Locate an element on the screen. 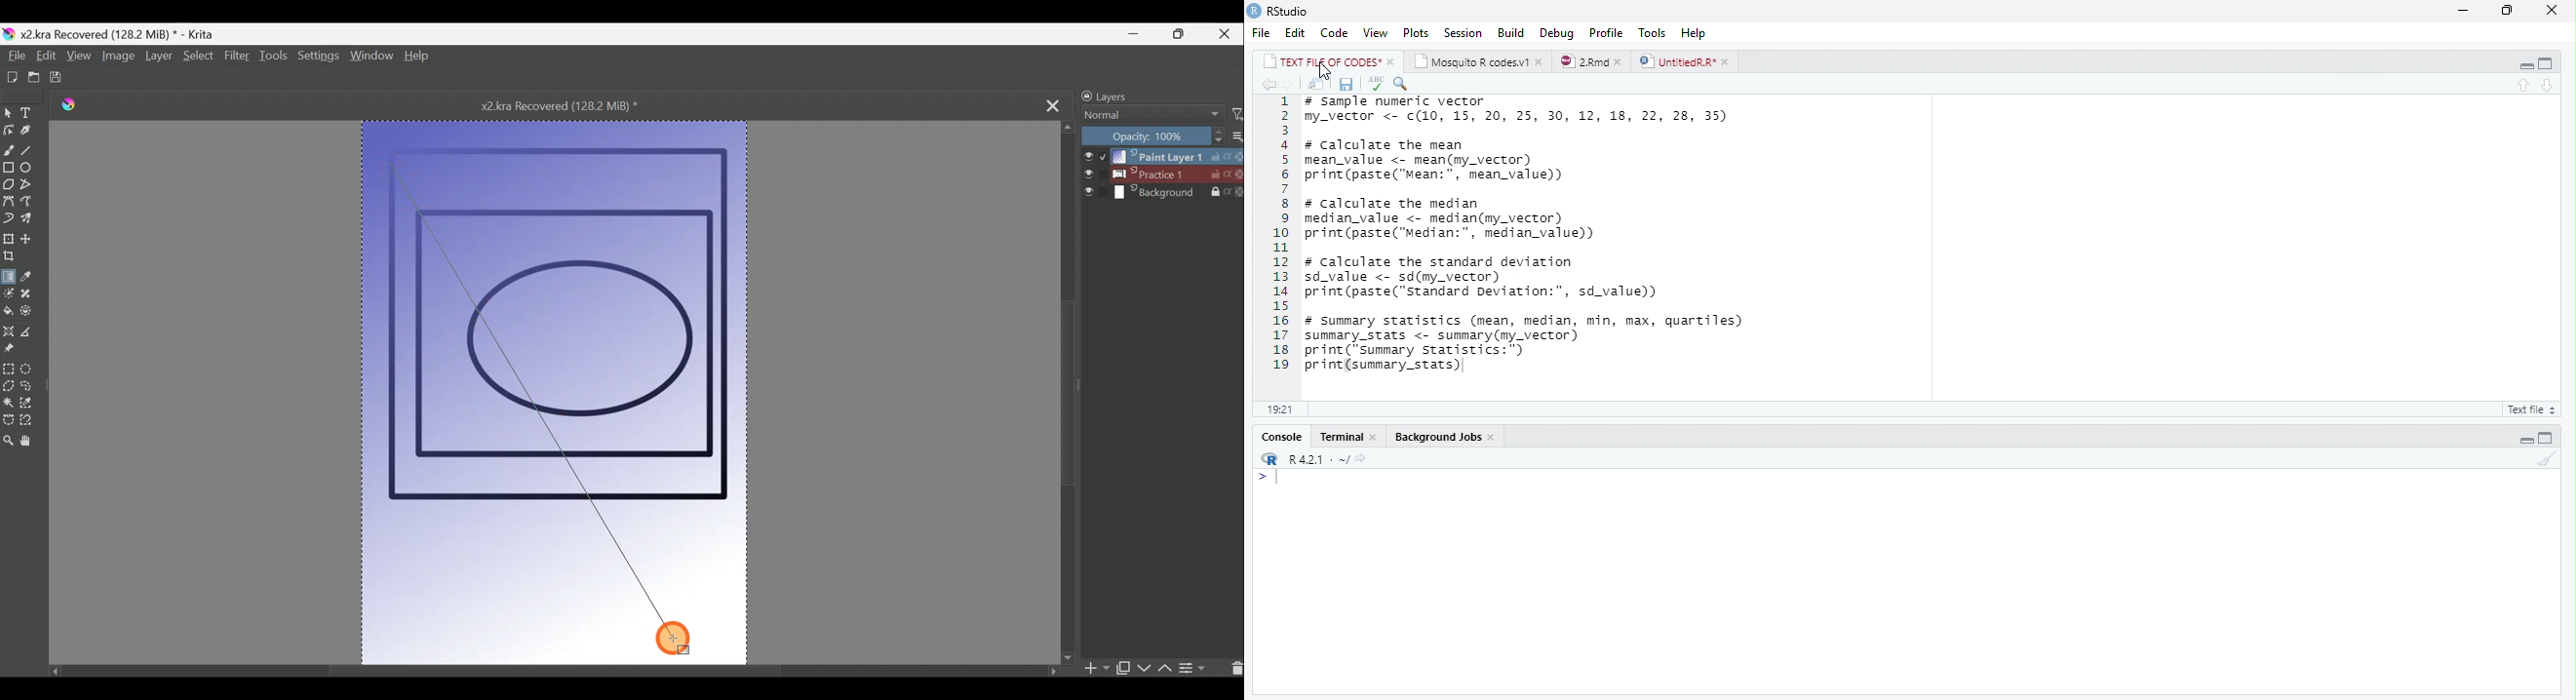 The image size is (2576, 700). Scroll bar is located at coordinates (550, 667).